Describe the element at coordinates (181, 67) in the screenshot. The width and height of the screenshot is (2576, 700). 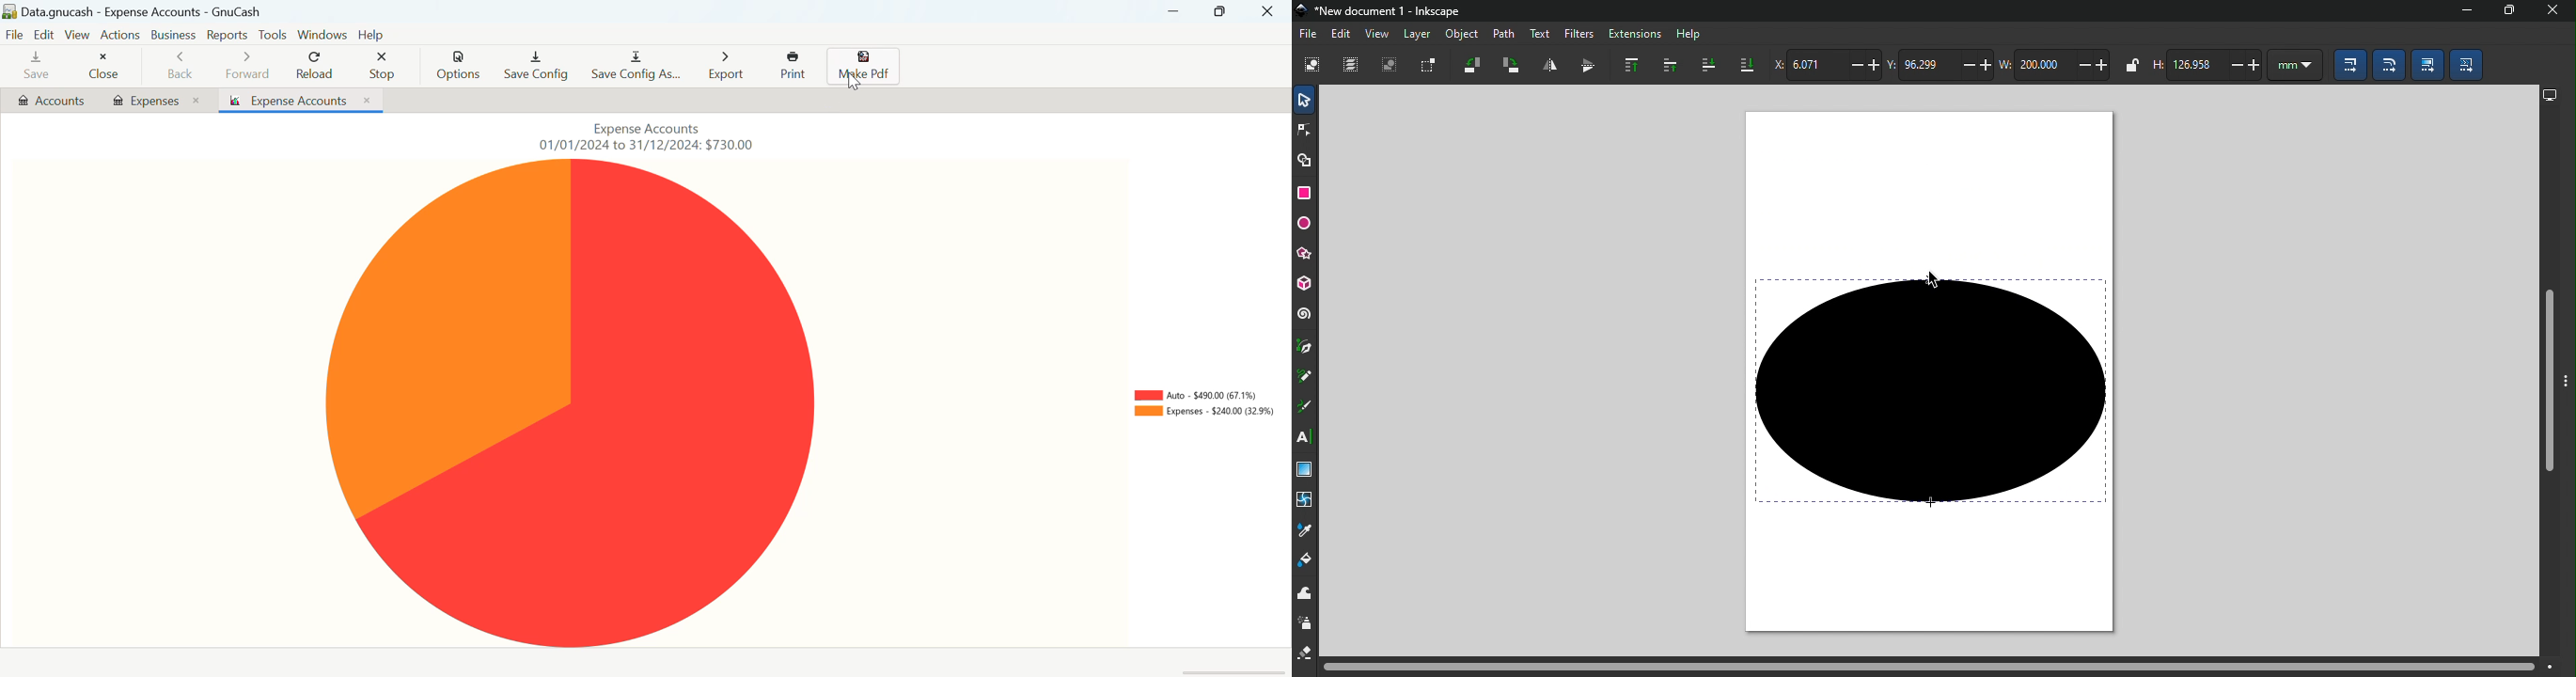
I see `Back` at that location.